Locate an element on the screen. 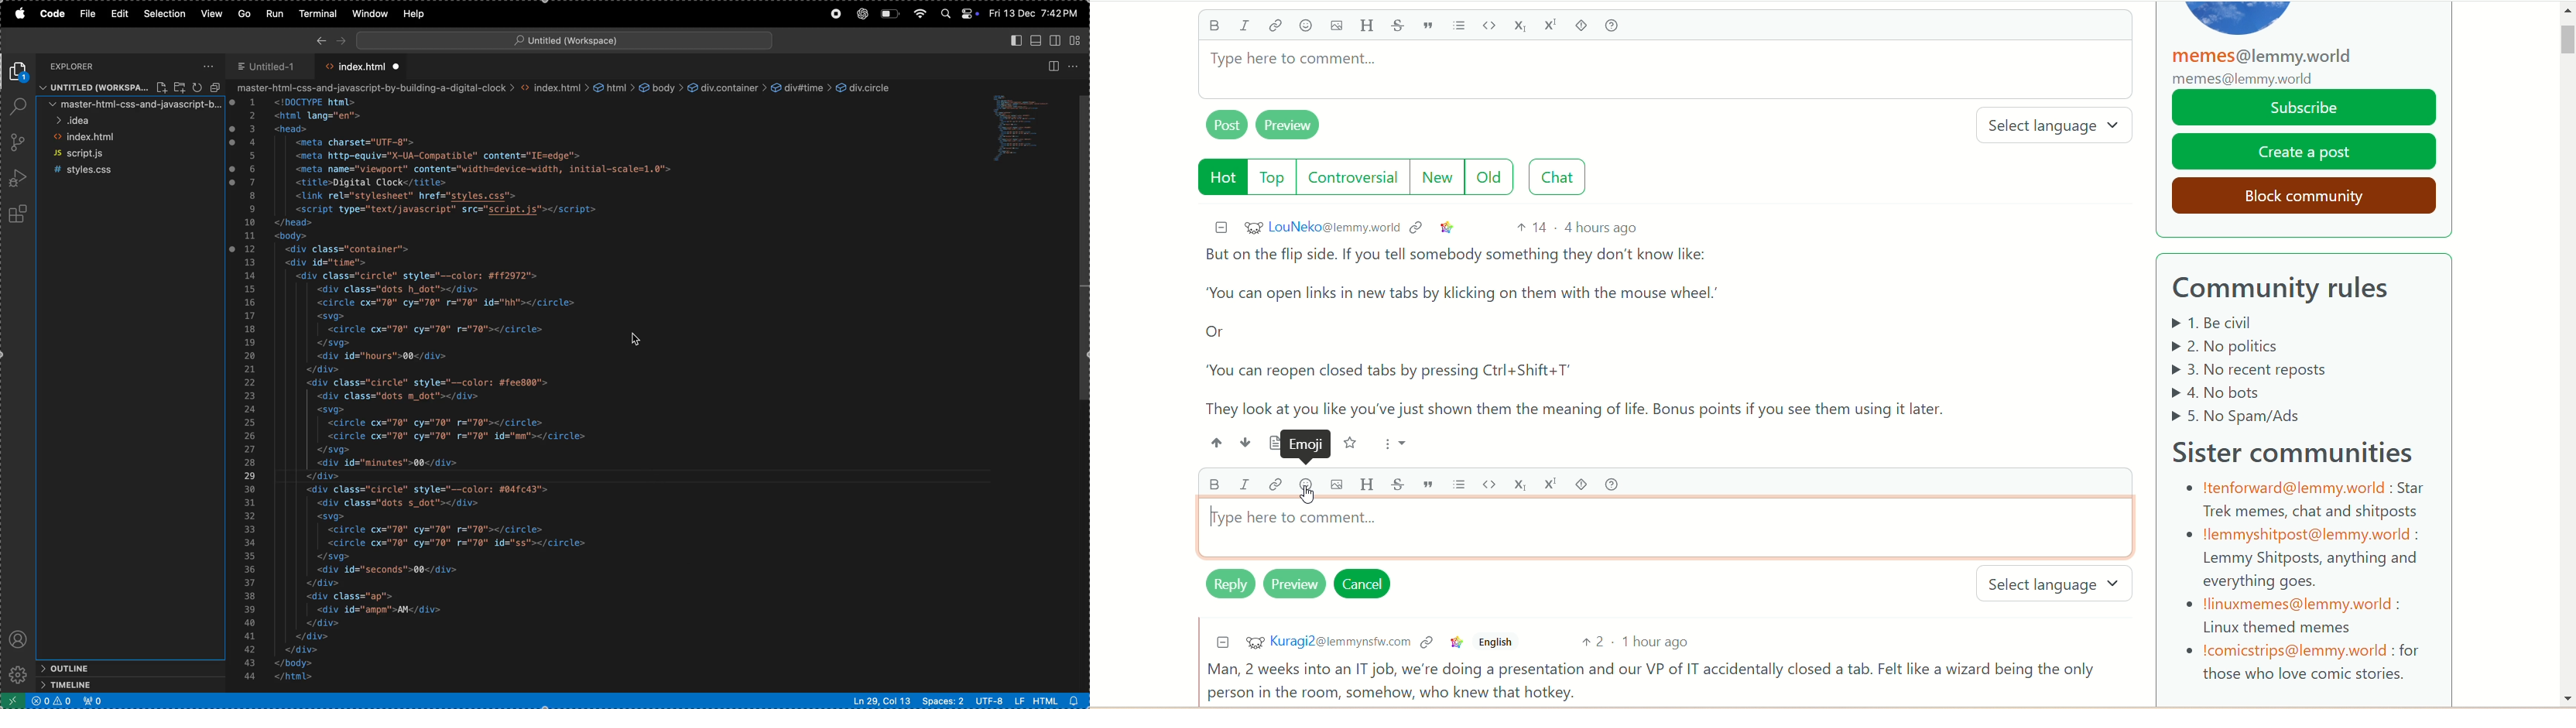 This screenshot has width=2576, height=728. explorer is located at coordinates (20, 72).